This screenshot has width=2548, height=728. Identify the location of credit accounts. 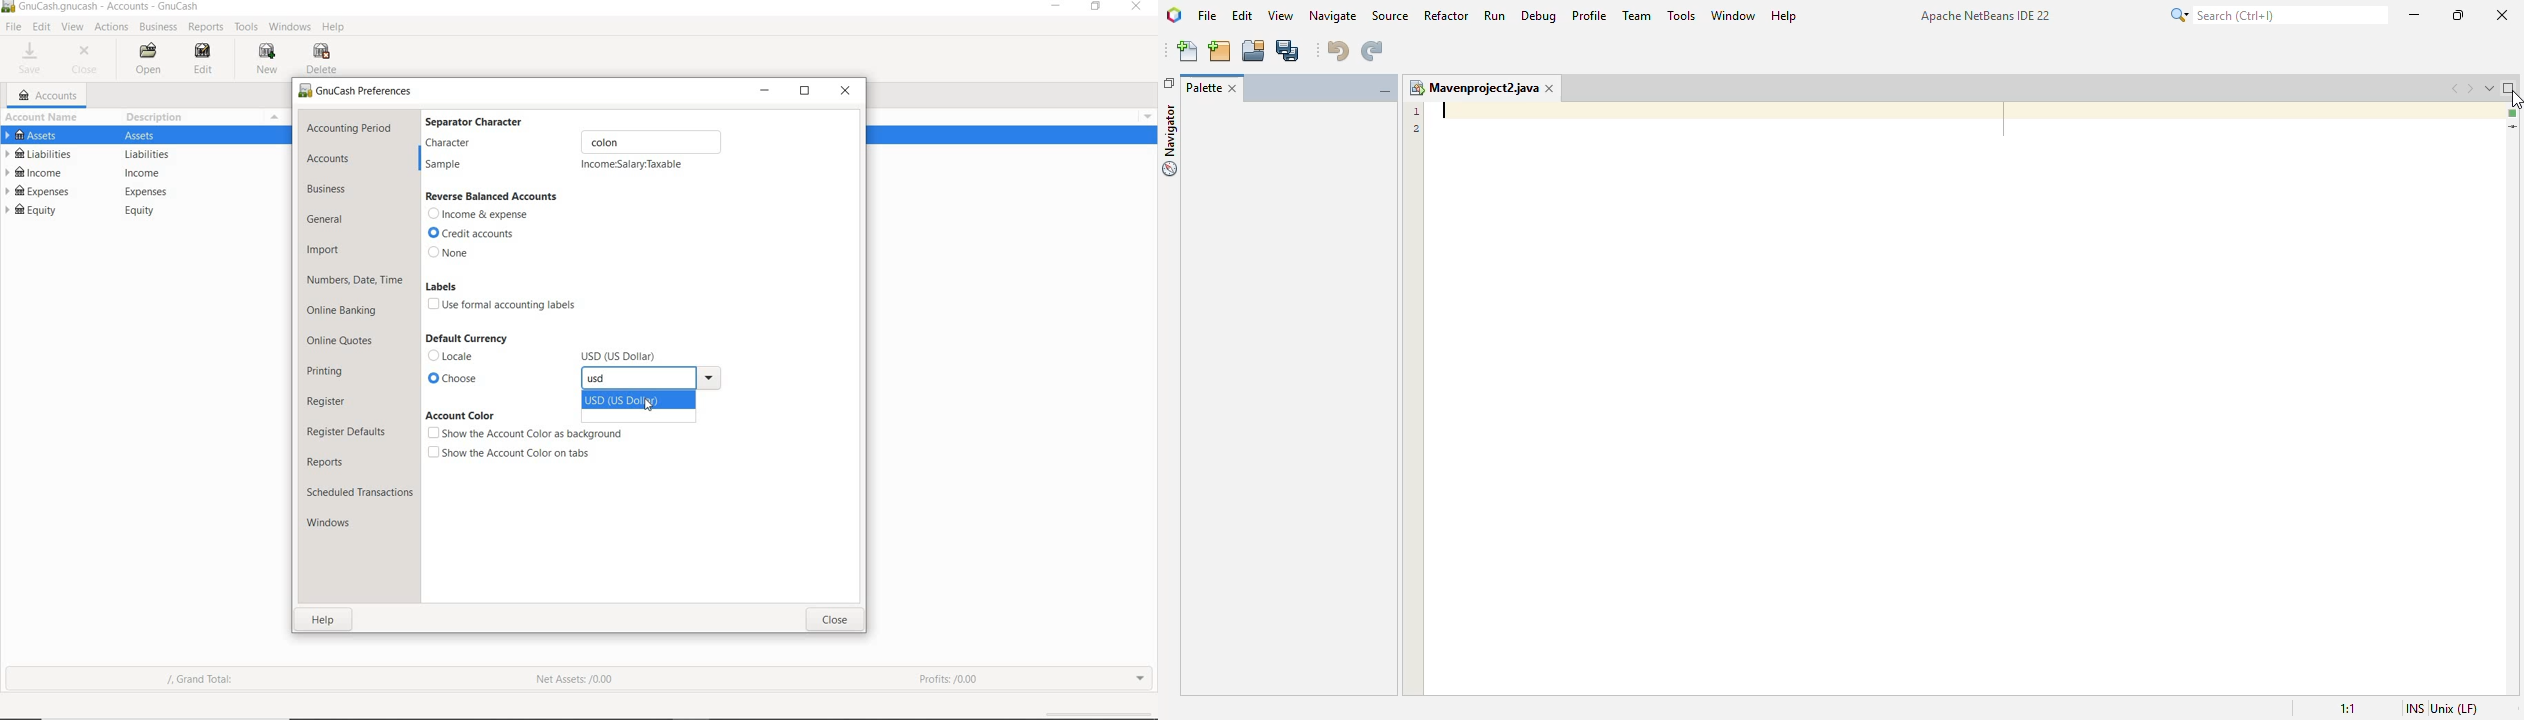
(475, 234).